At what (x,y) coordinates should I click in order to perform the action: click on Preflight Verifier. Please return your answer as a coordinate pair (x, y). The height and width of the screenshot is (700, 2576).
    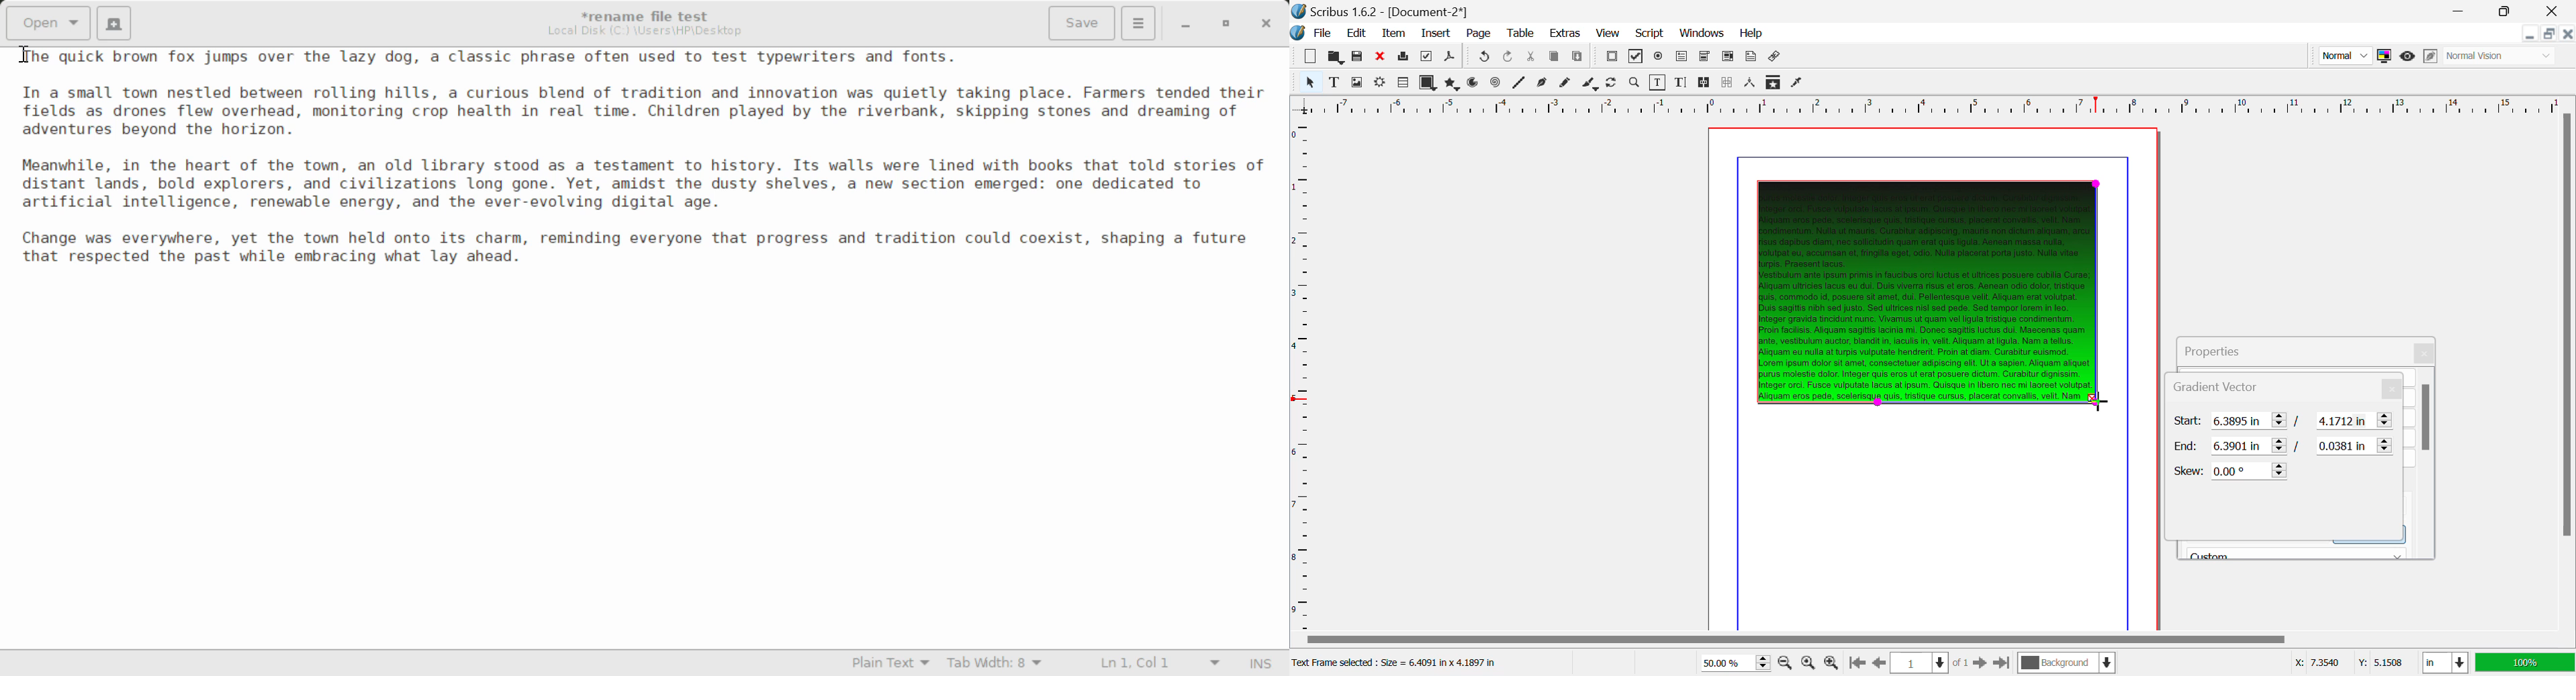
    Looking at the image, I should click on (1427, 56).